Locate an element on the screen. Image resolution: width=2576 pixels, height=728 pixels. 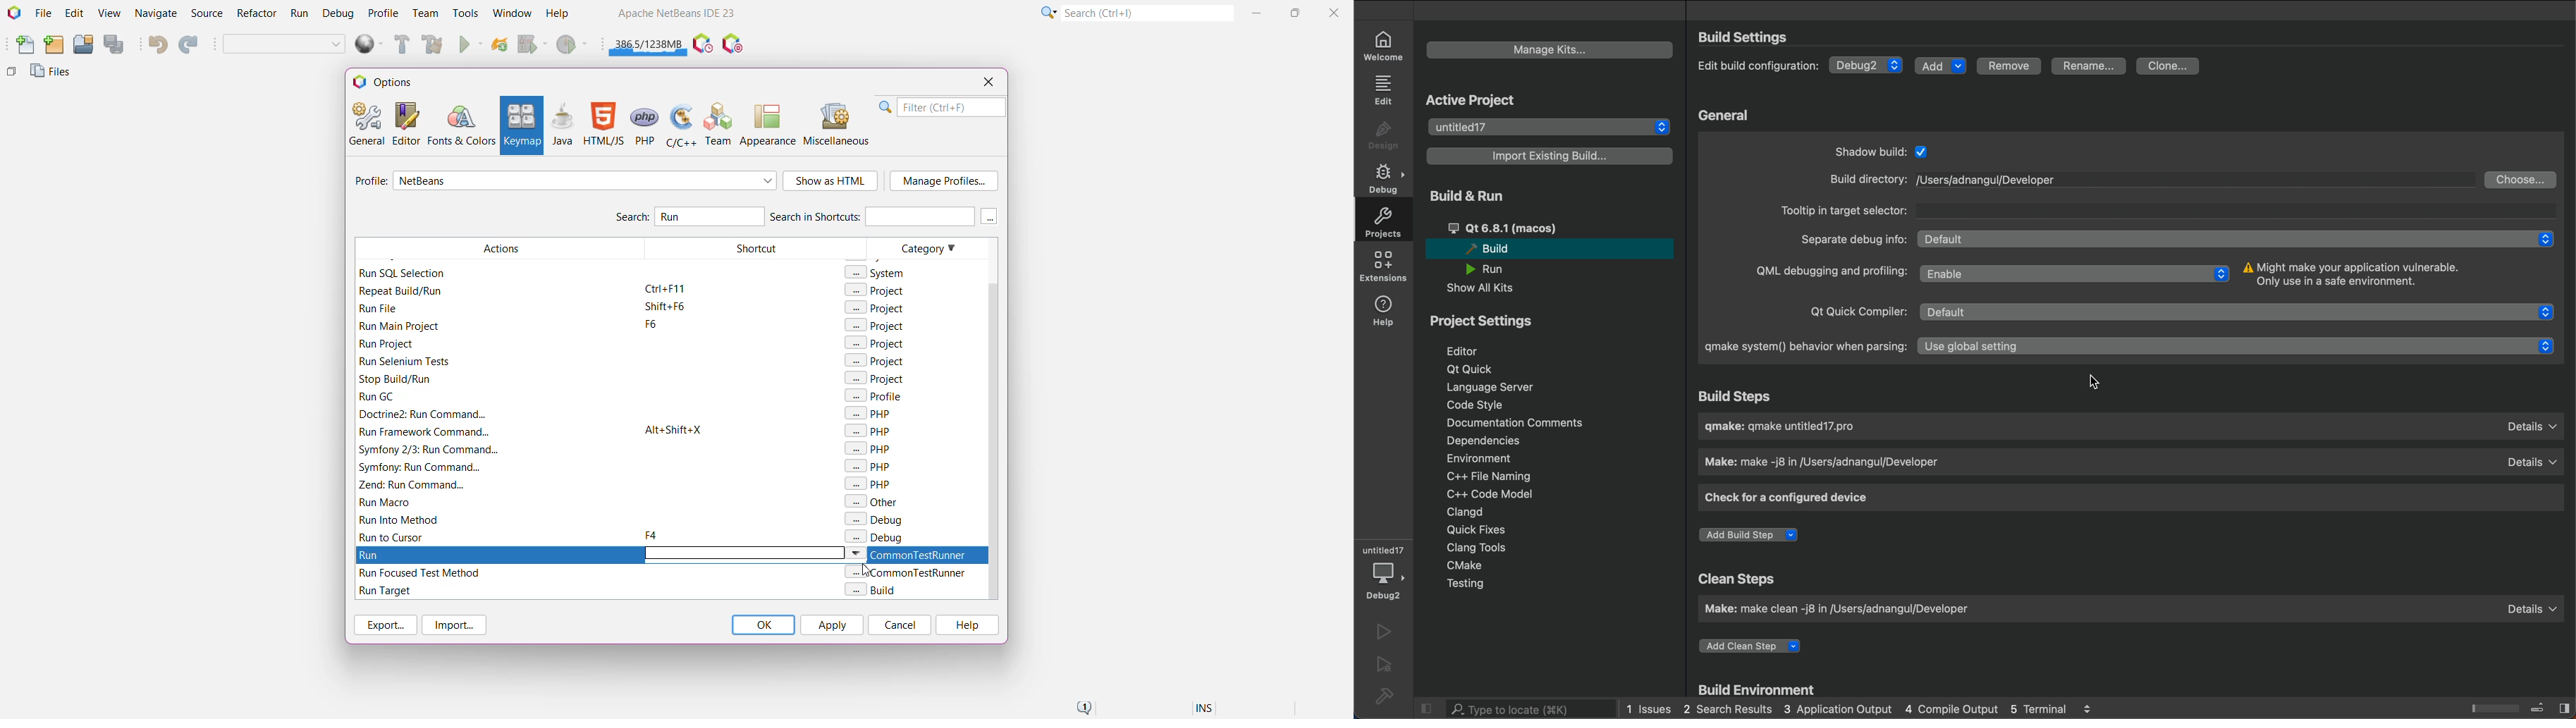
project list to select is located at coordinates (1553, 127).